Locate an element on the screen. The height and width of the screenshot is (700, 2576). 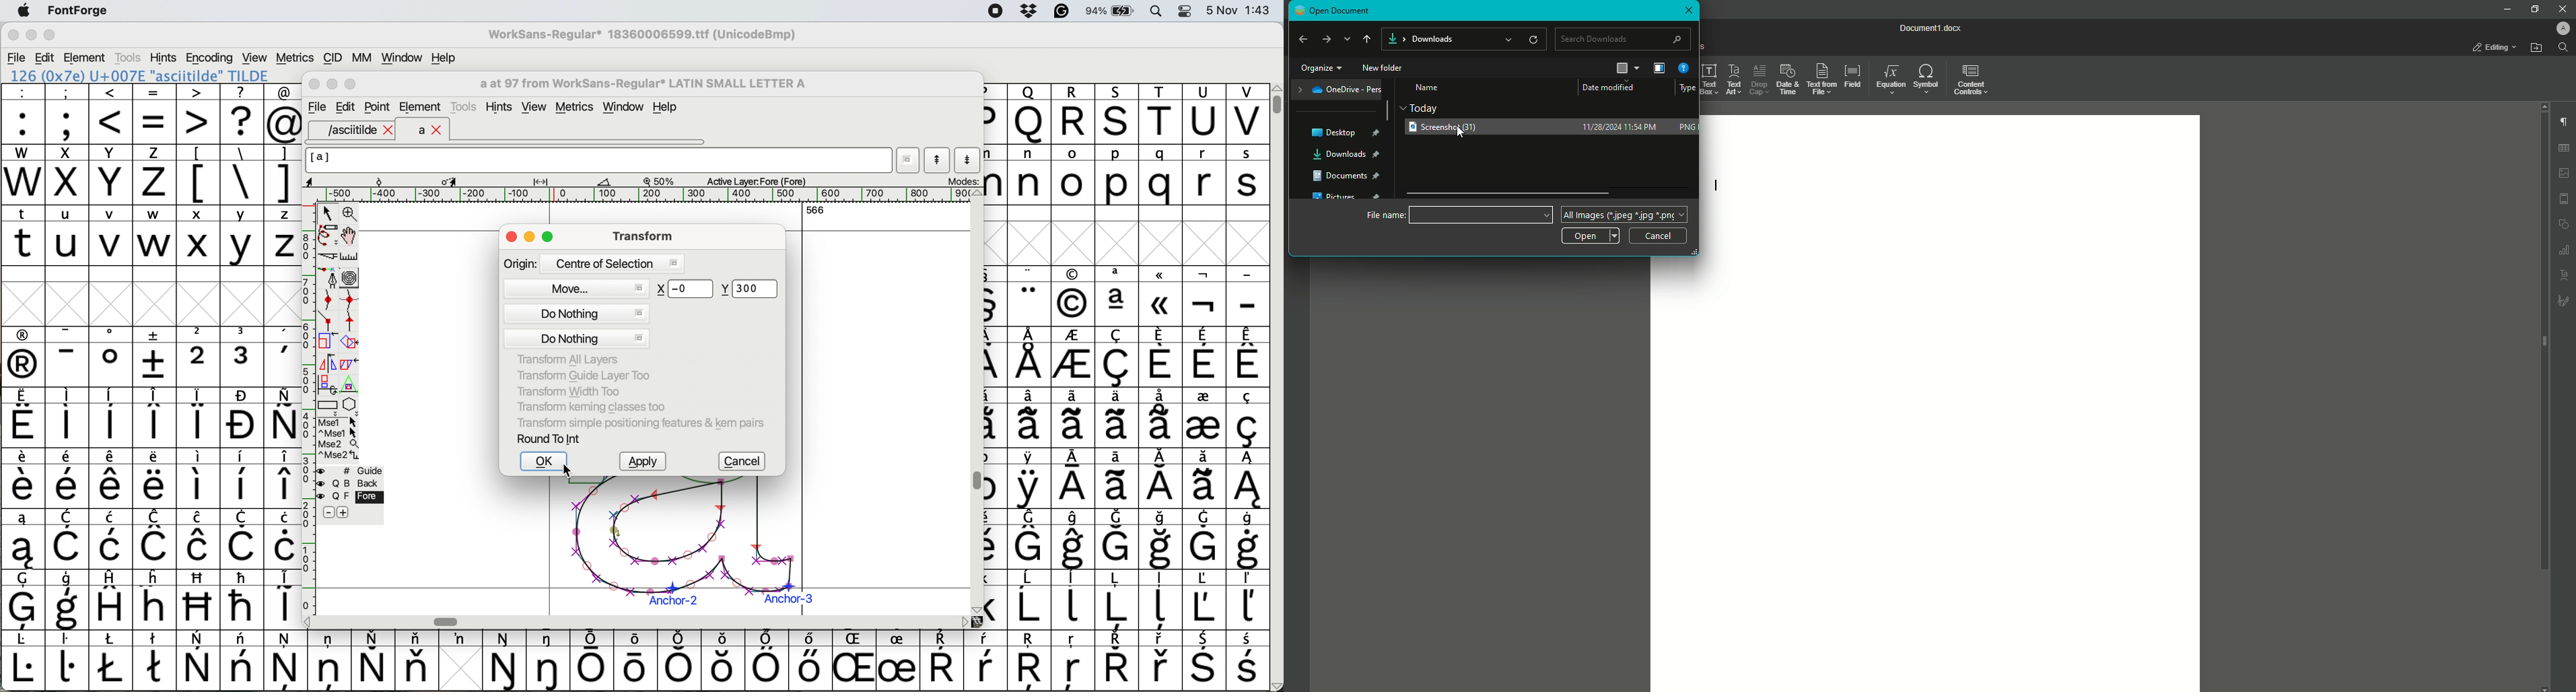
a is located at coordinates (430, 130).